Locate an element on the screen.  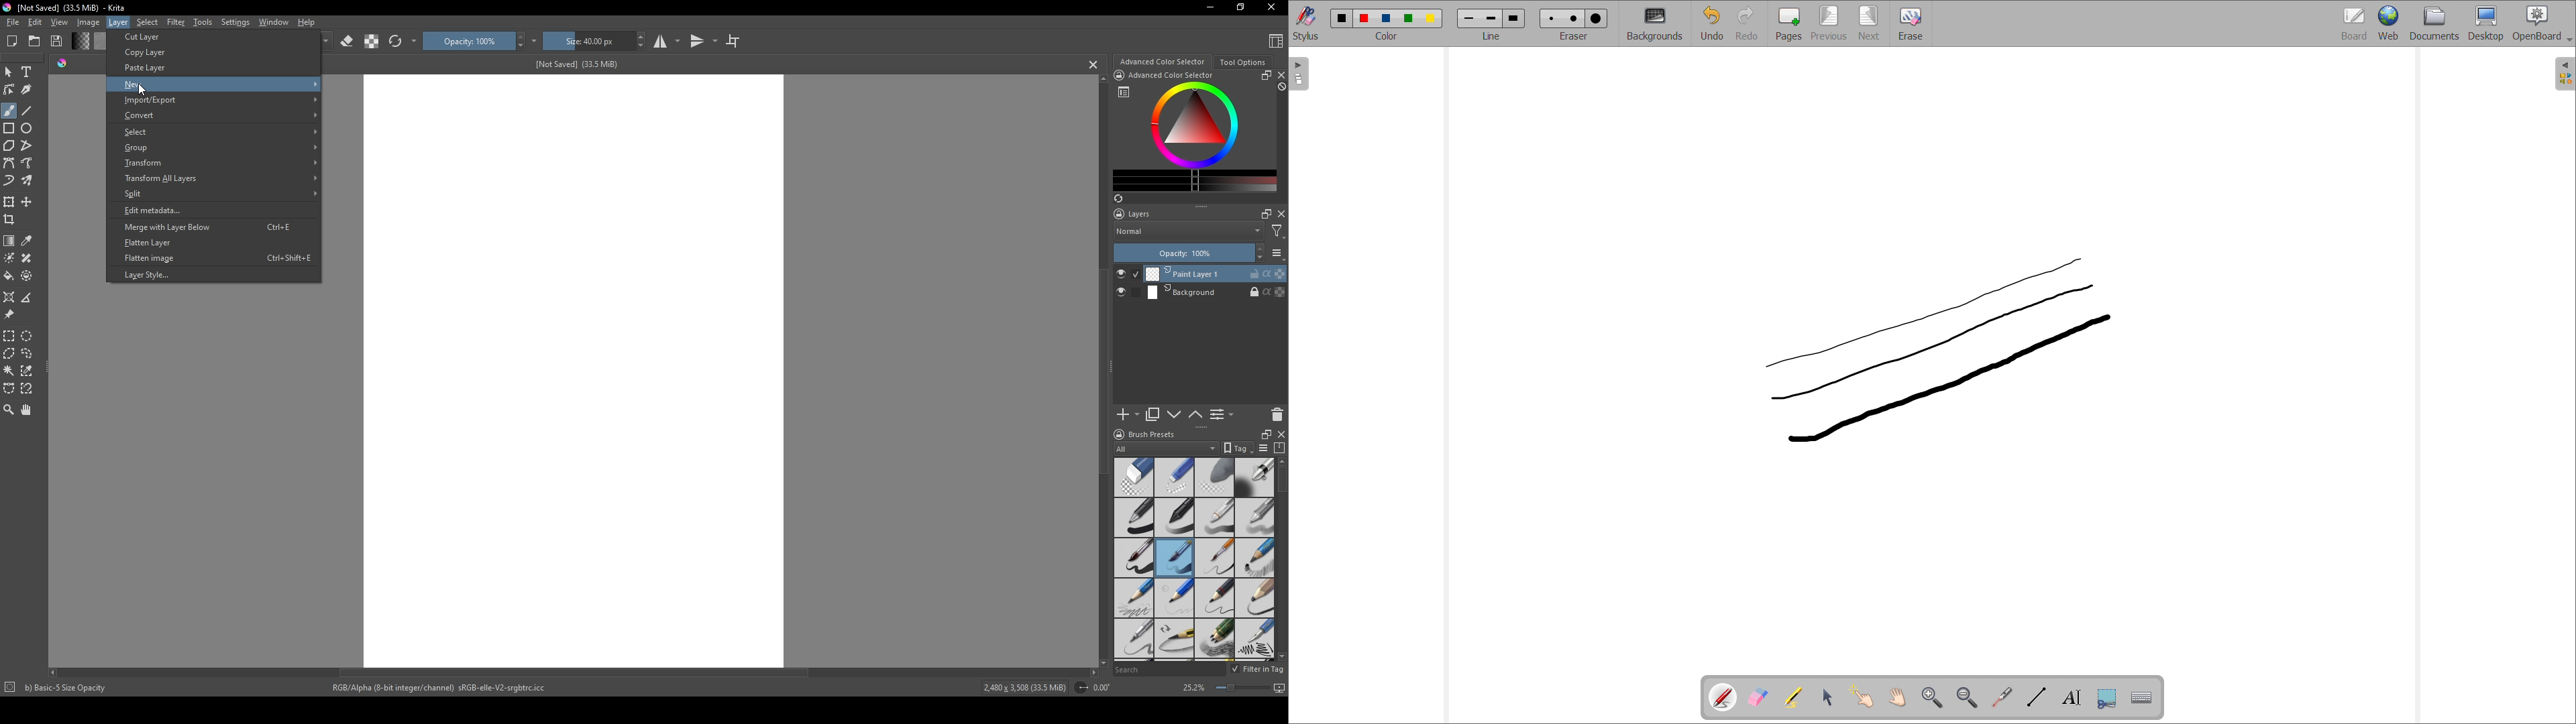
scroll bar is located at coordinates (1280, 481).